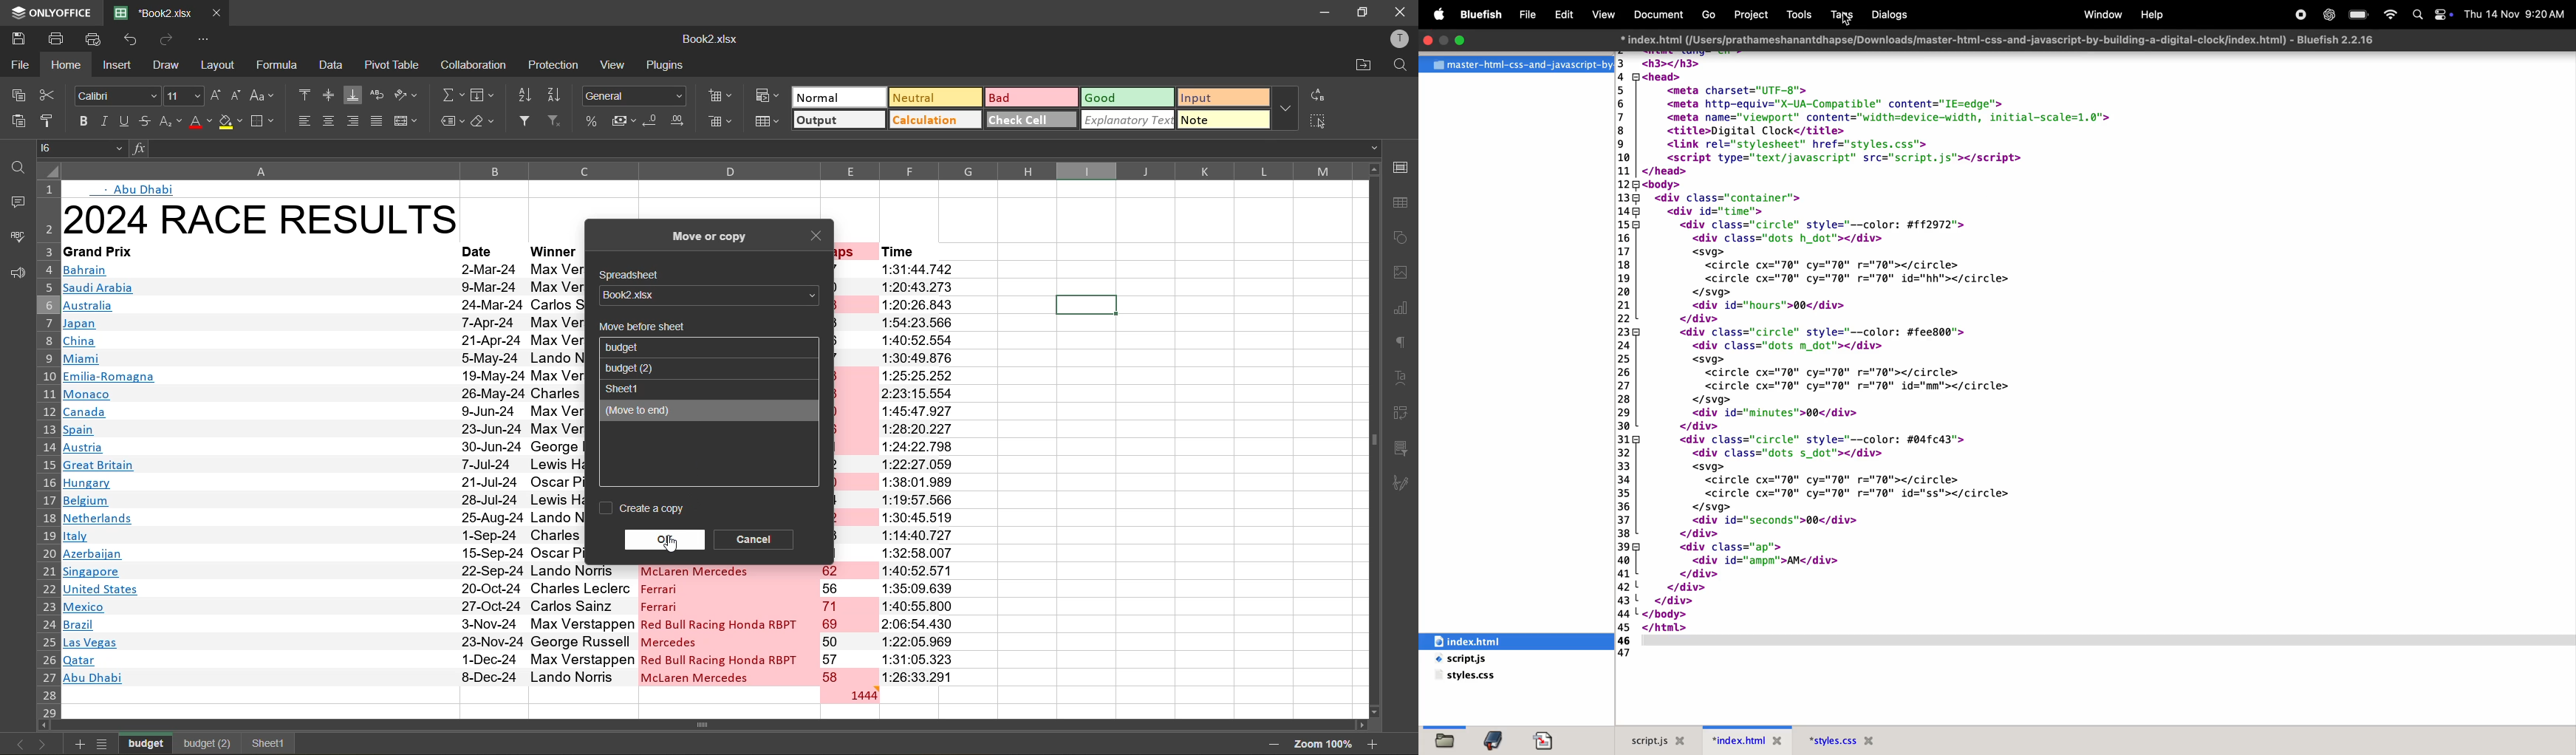 This screenshot has height=756, width=2576. Describe the element at coordinates (15, 744) in the screenshot. I see `previous` at that location.